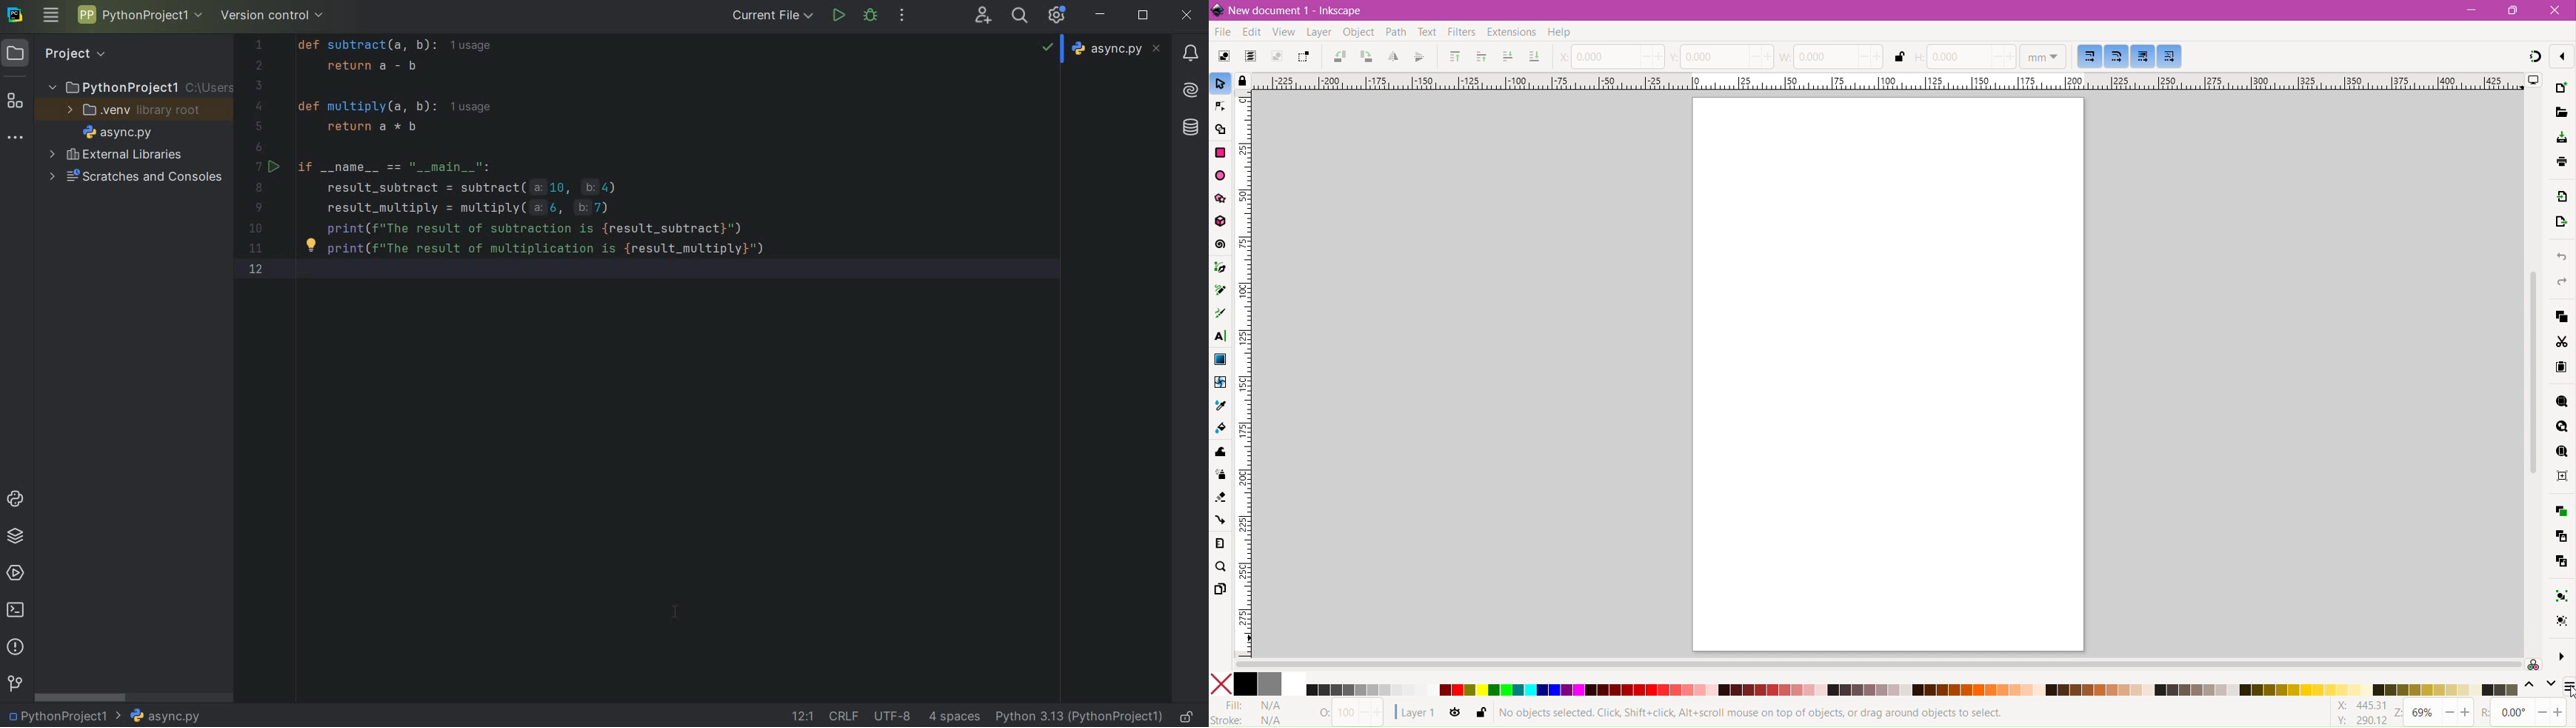 Image resolution: width=2576 pixels, height=728 pixels. What do you see at coordinates (14, 683) in the screenshot?
I see `VERSION CONTROL` at bounding box center [14, 683].